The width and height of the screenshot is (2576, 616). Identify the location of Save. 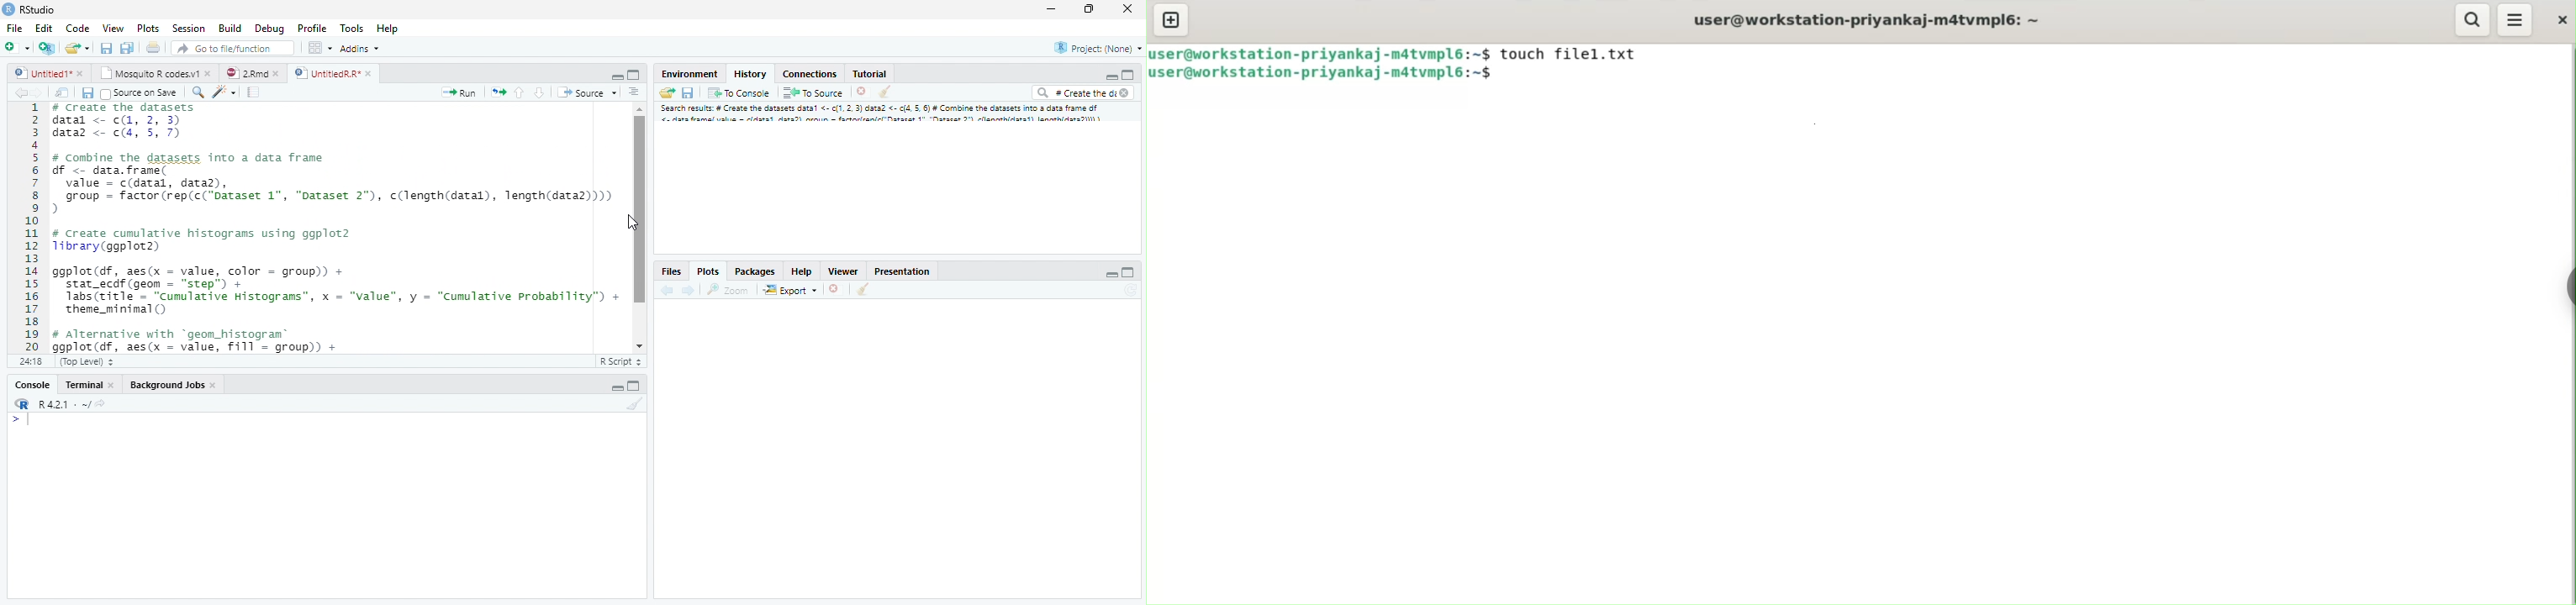
(691, 92).